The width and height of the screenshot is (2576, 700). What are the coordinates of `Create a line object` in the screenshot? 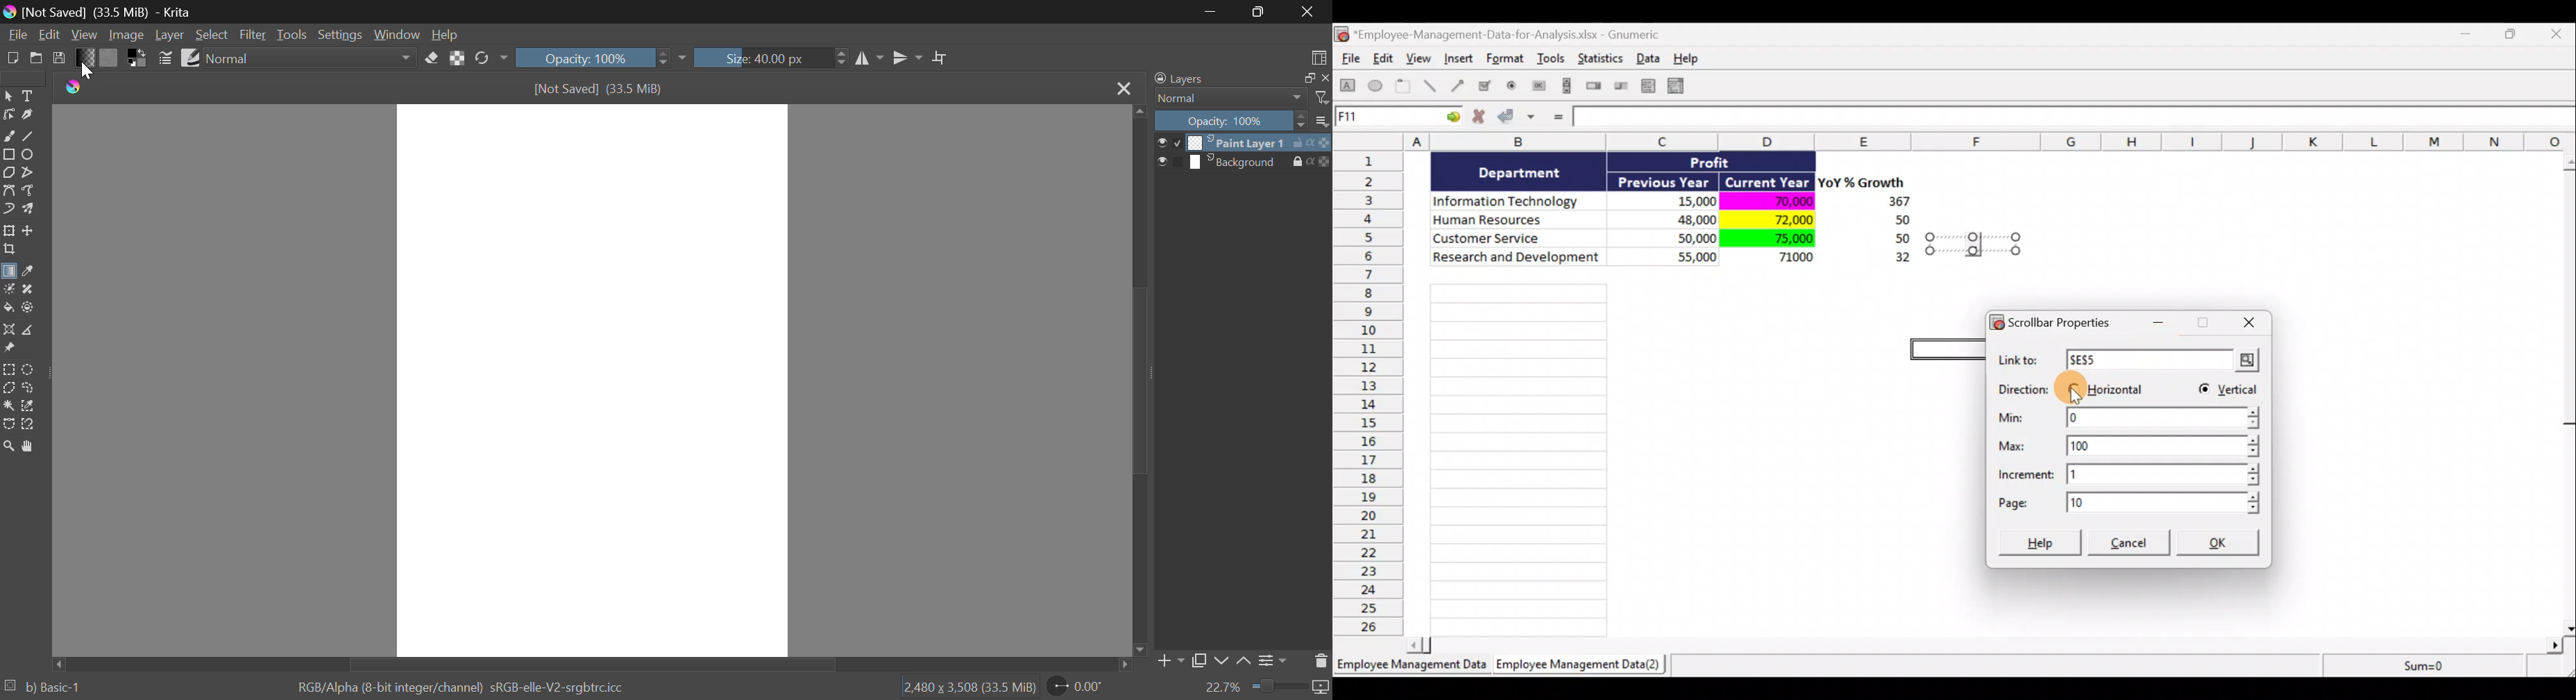 It's located at (1432, 86).